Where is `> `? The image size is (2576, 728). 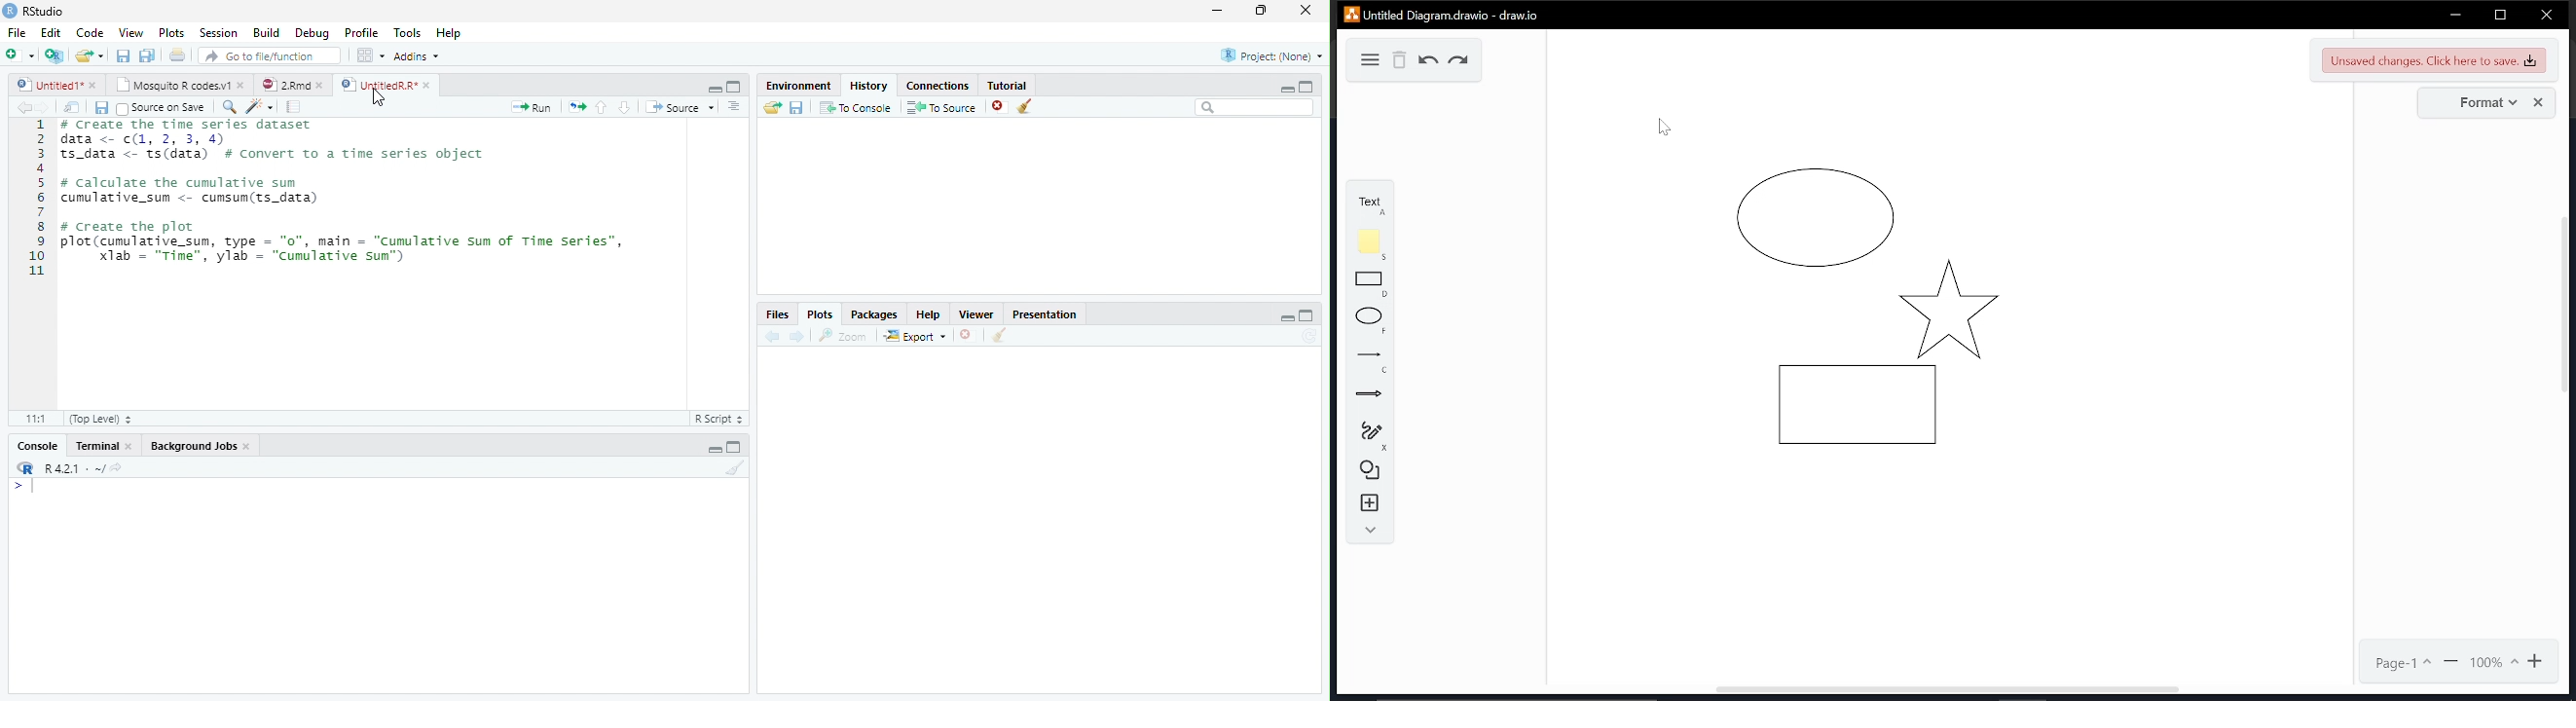 >  is located at coordinates (19, 485).